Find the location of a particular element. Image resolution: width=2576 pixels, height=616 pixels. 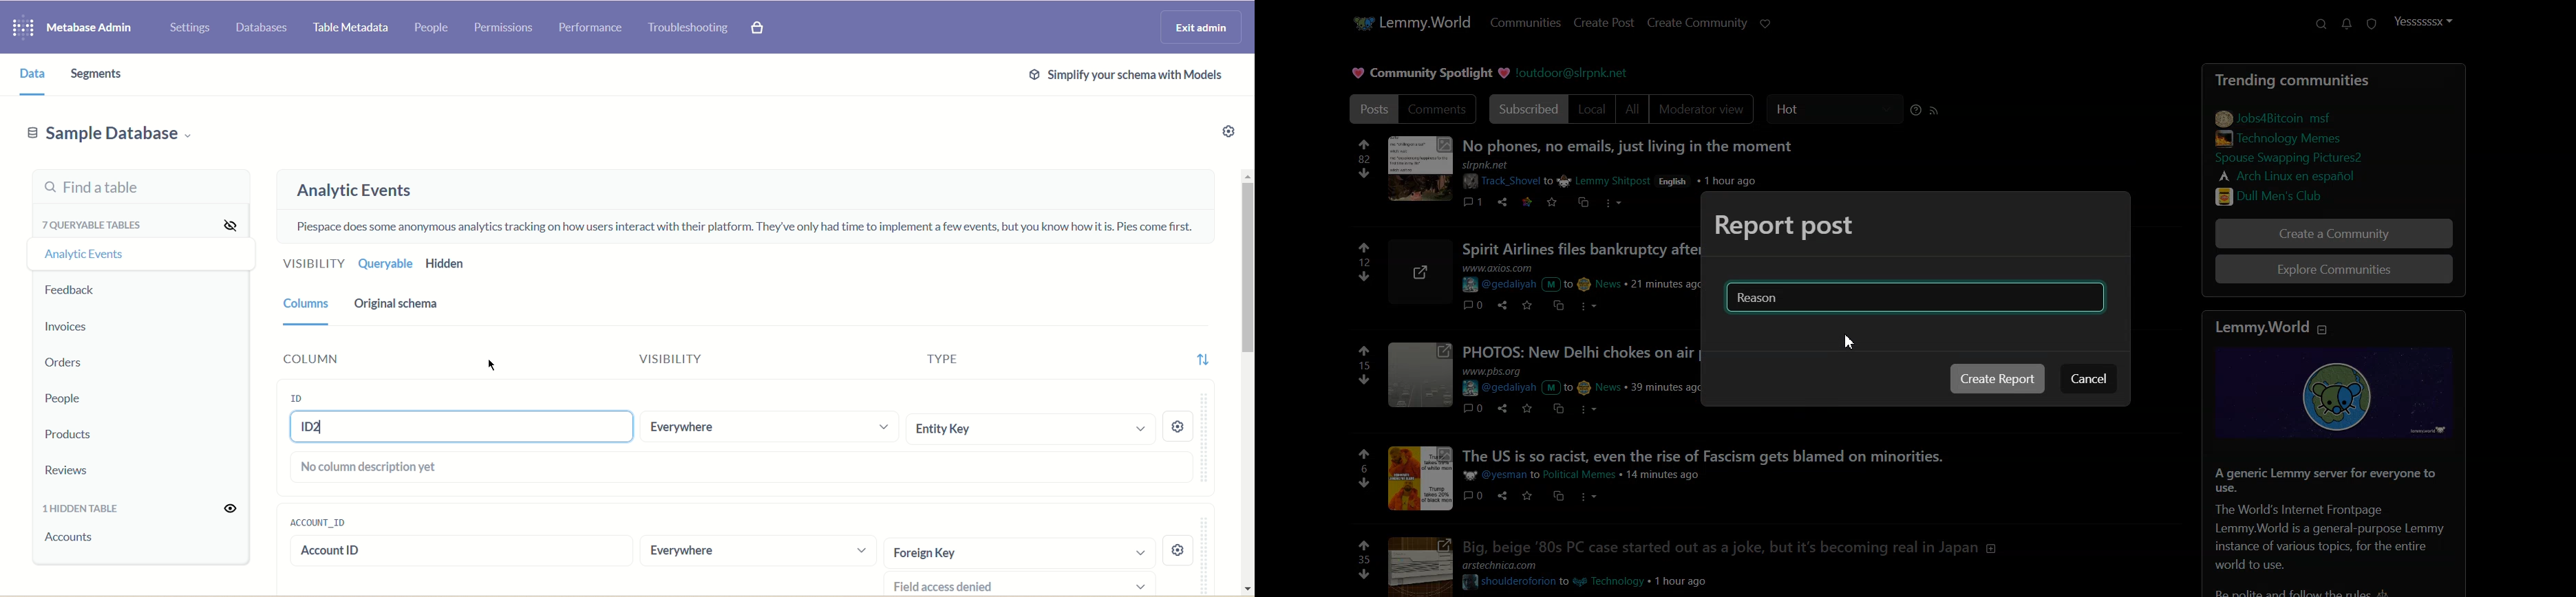

link is located at coordinates (2290, 175).